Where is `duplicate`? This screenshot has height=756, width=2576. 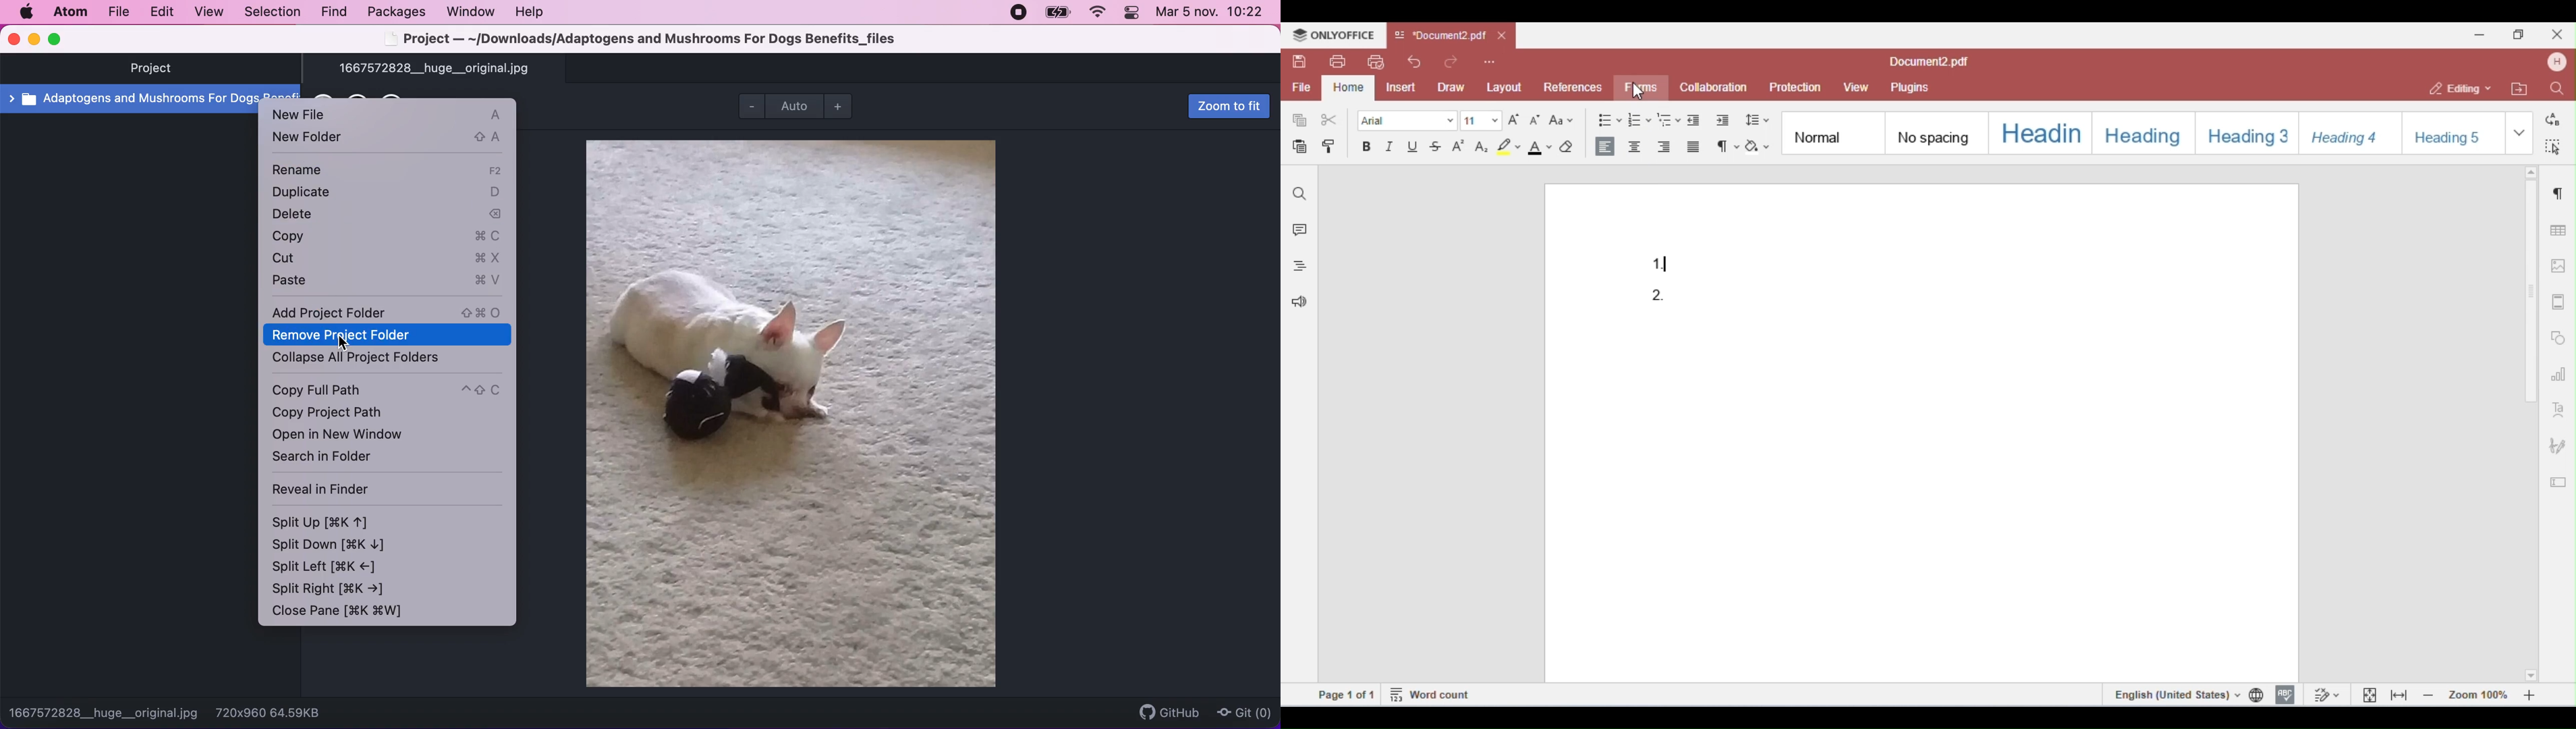
duplicate is located at coordinates (391, 192).